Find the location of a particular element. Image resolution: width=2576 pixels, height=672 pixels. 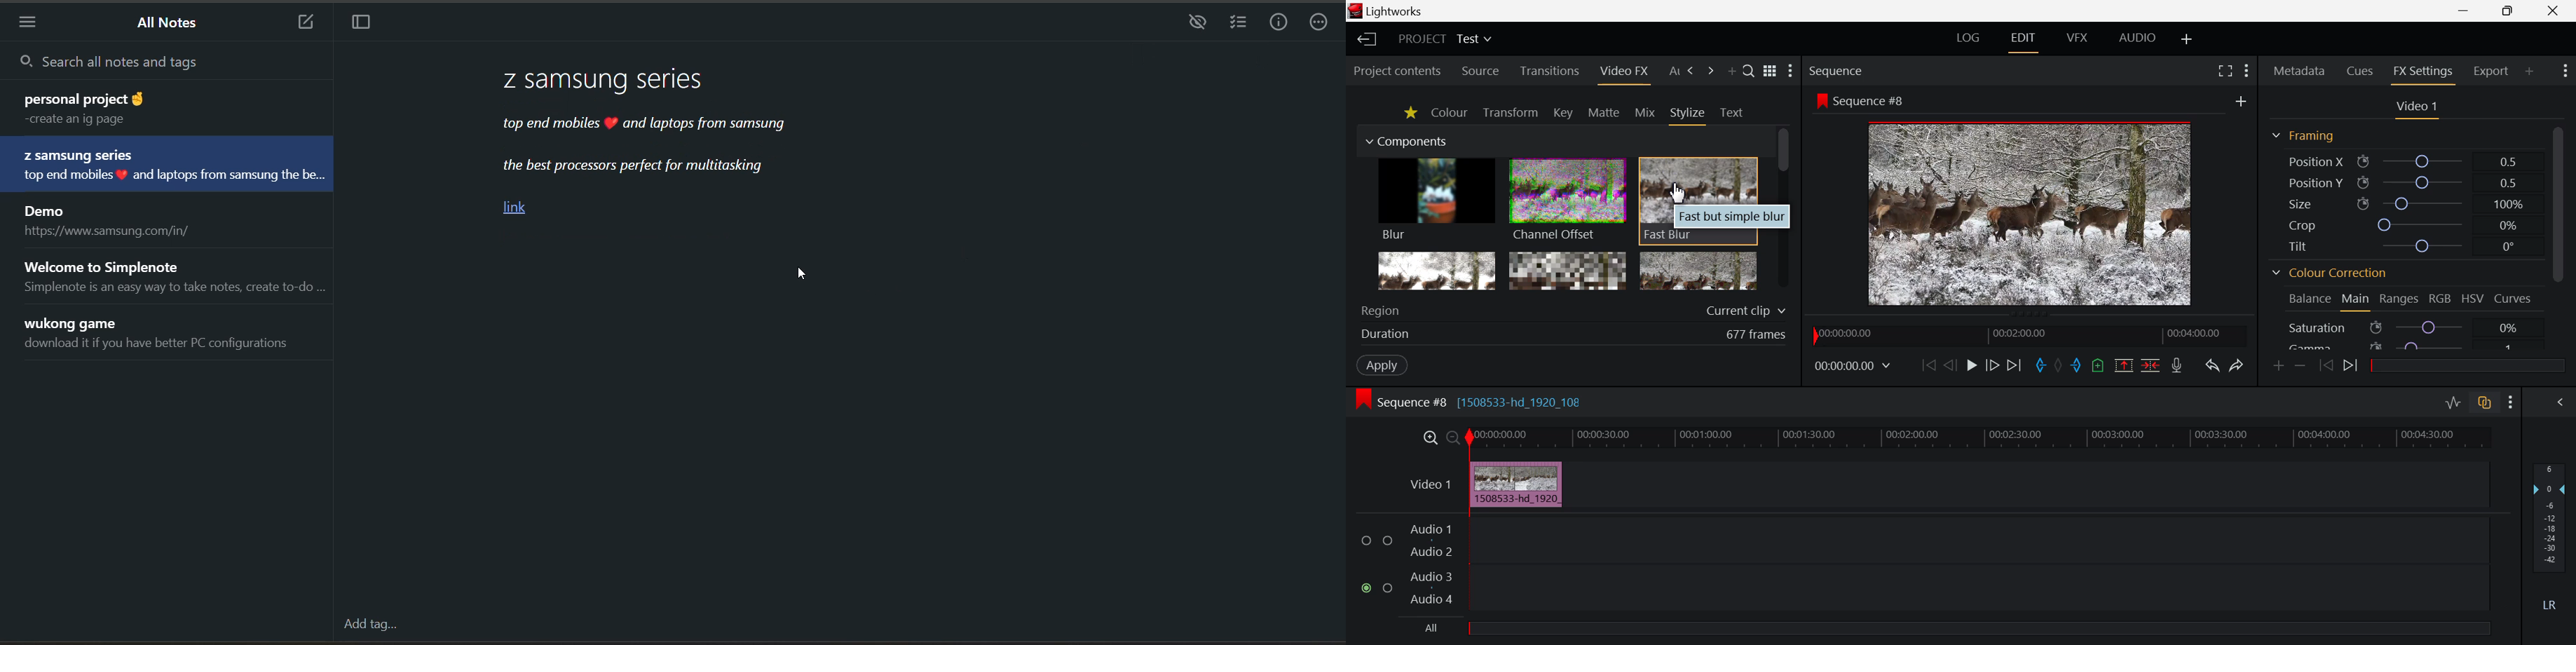

Delete/Cut is located at coordinates (2152, 365).